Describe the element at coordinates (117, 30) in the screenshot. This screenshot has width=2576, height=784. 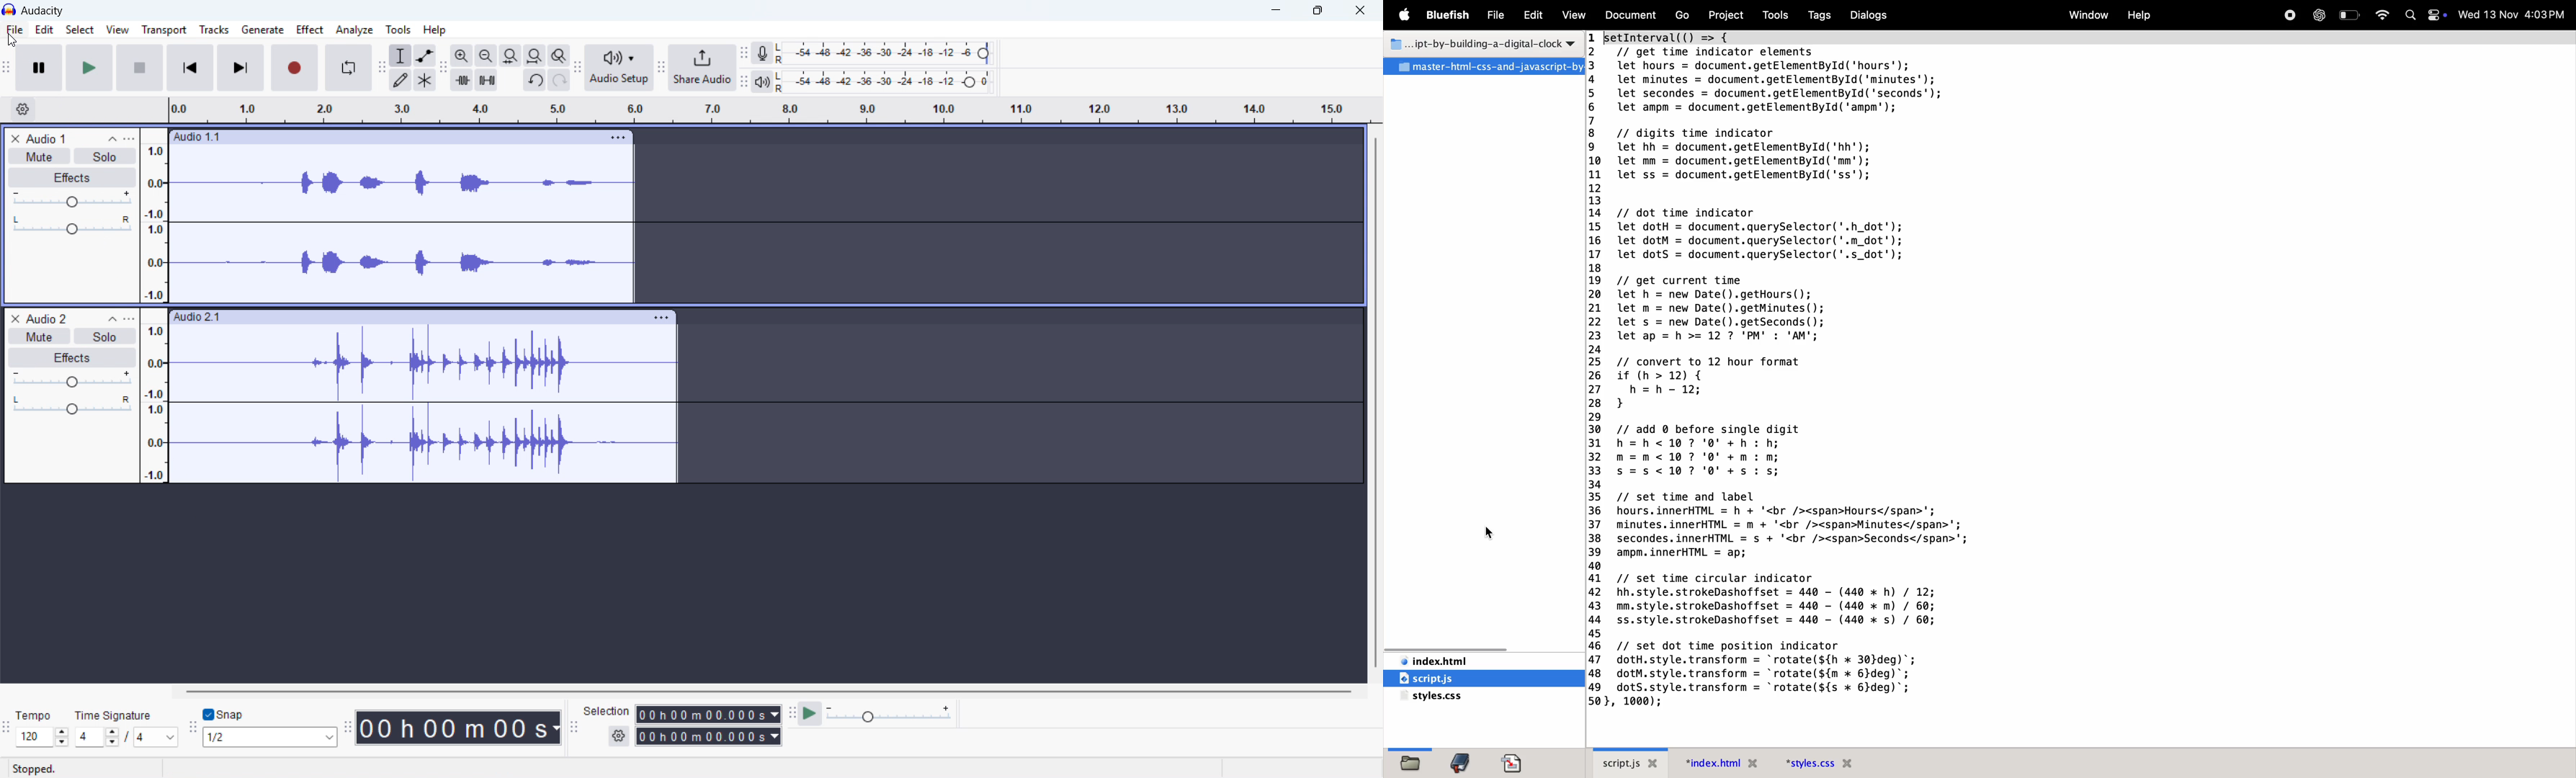
I see `View ` at that location.